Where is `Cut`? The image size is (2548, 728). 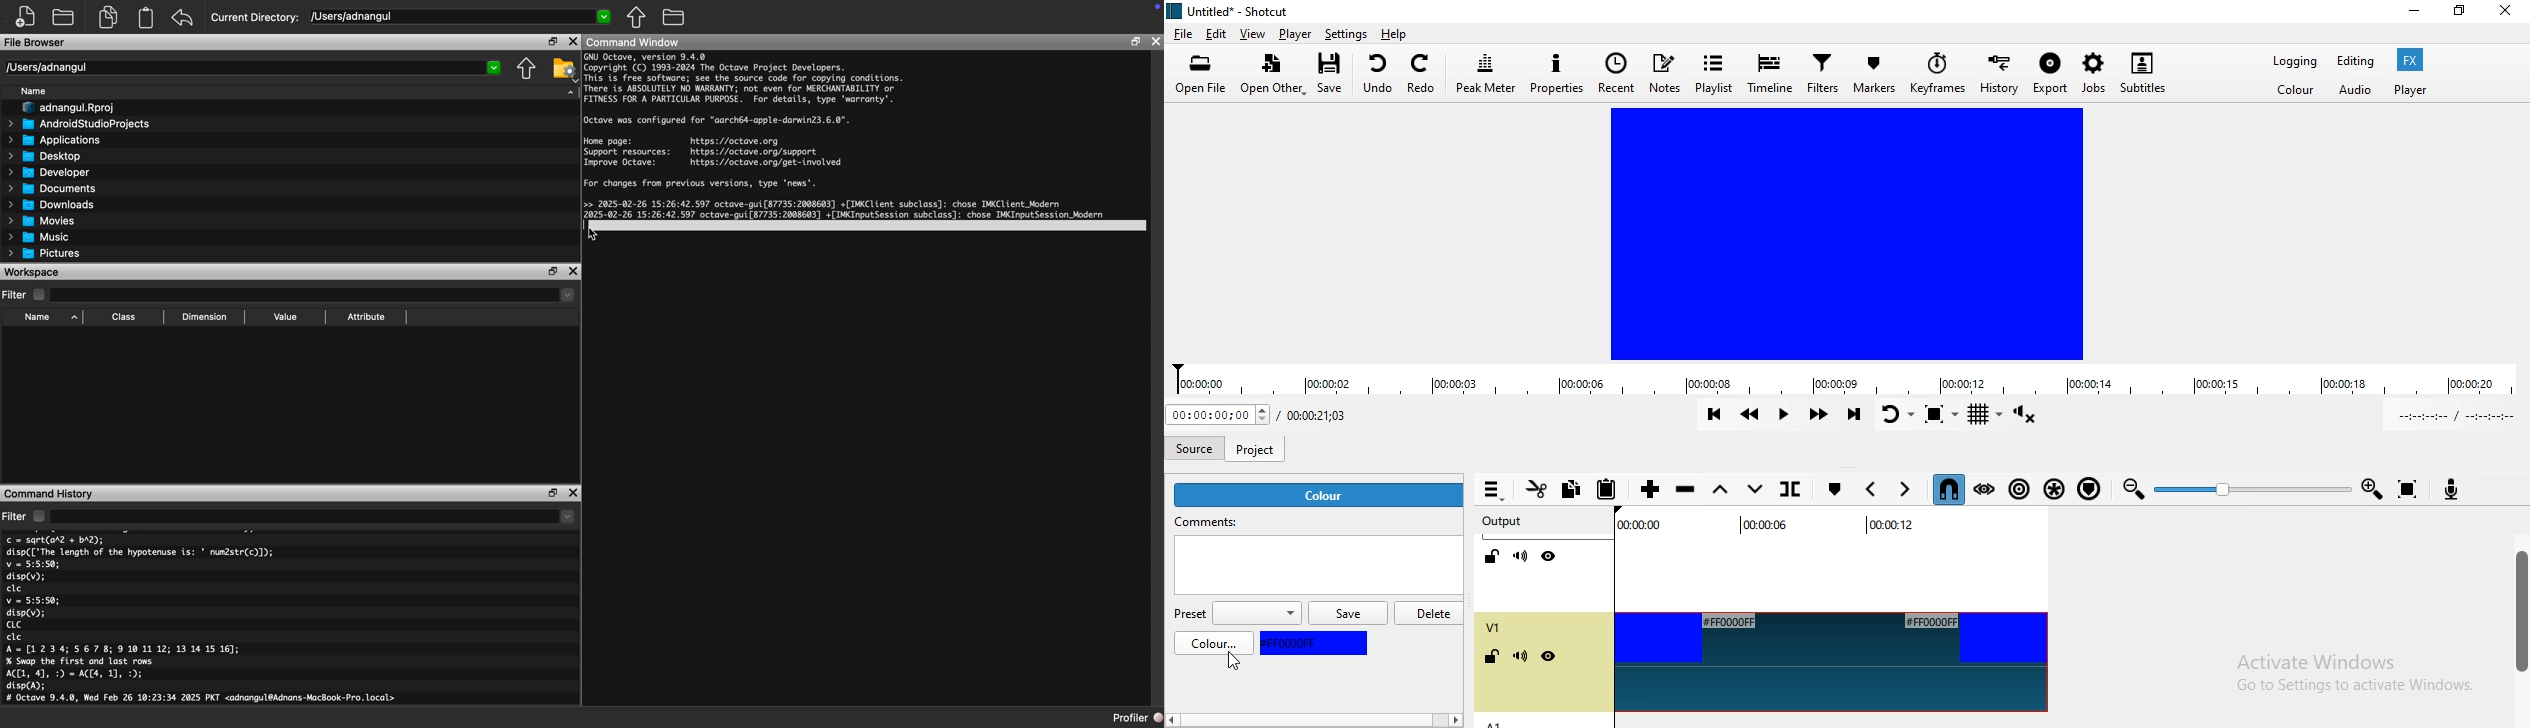
Cut is located at coordinates (1535, 492).